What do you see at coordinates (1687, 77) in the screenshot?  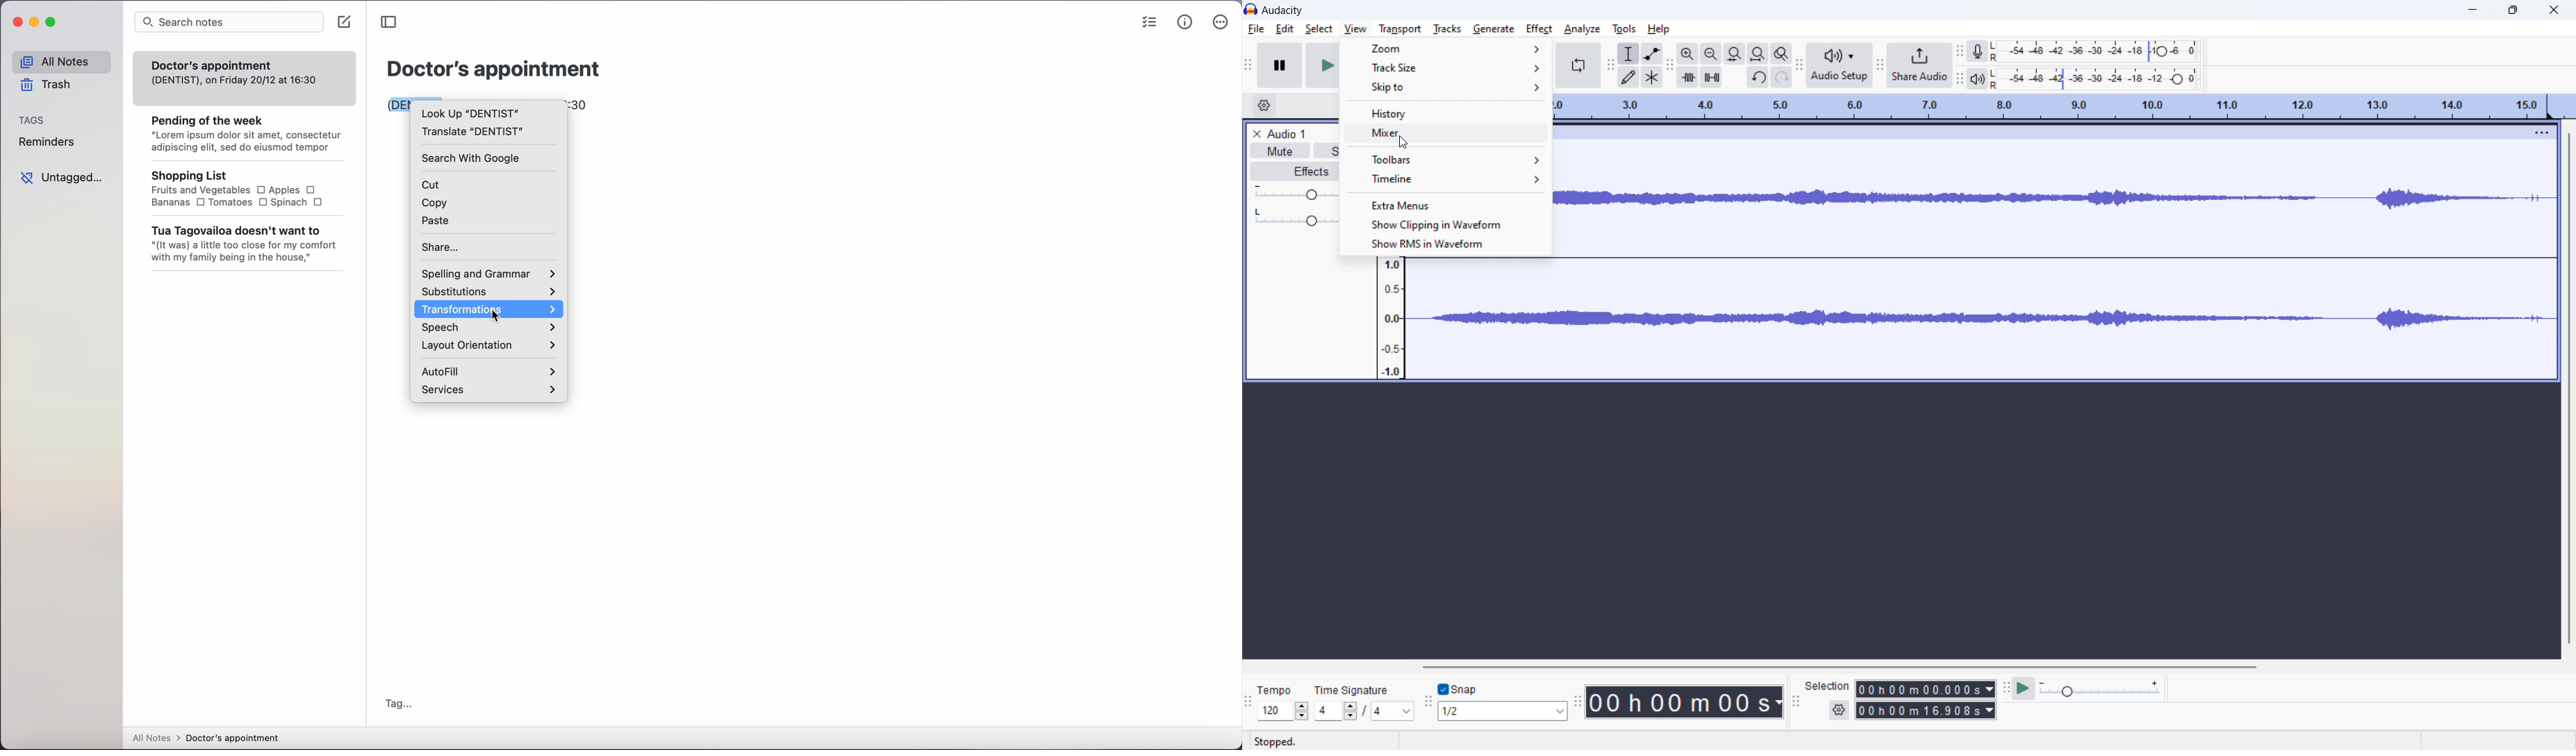 I see `trim audio outside selection` at bounding box center [1687, 77].